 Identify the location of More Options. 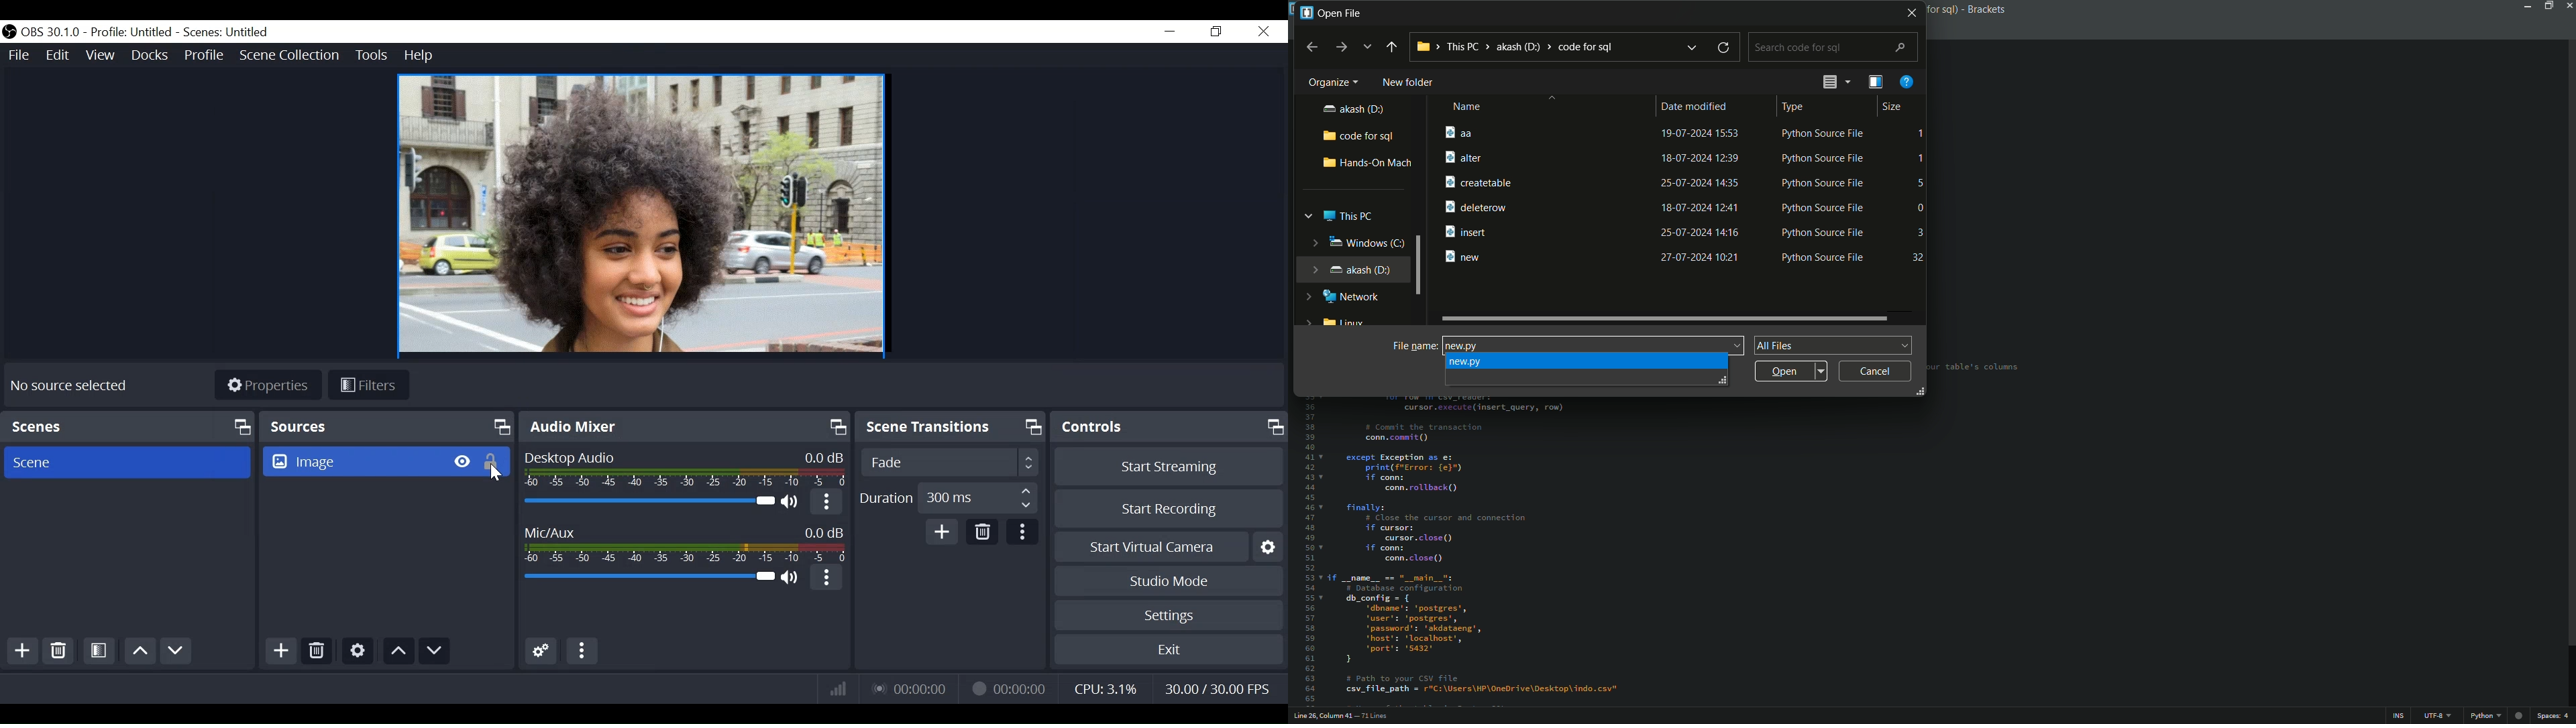
(583, 651).